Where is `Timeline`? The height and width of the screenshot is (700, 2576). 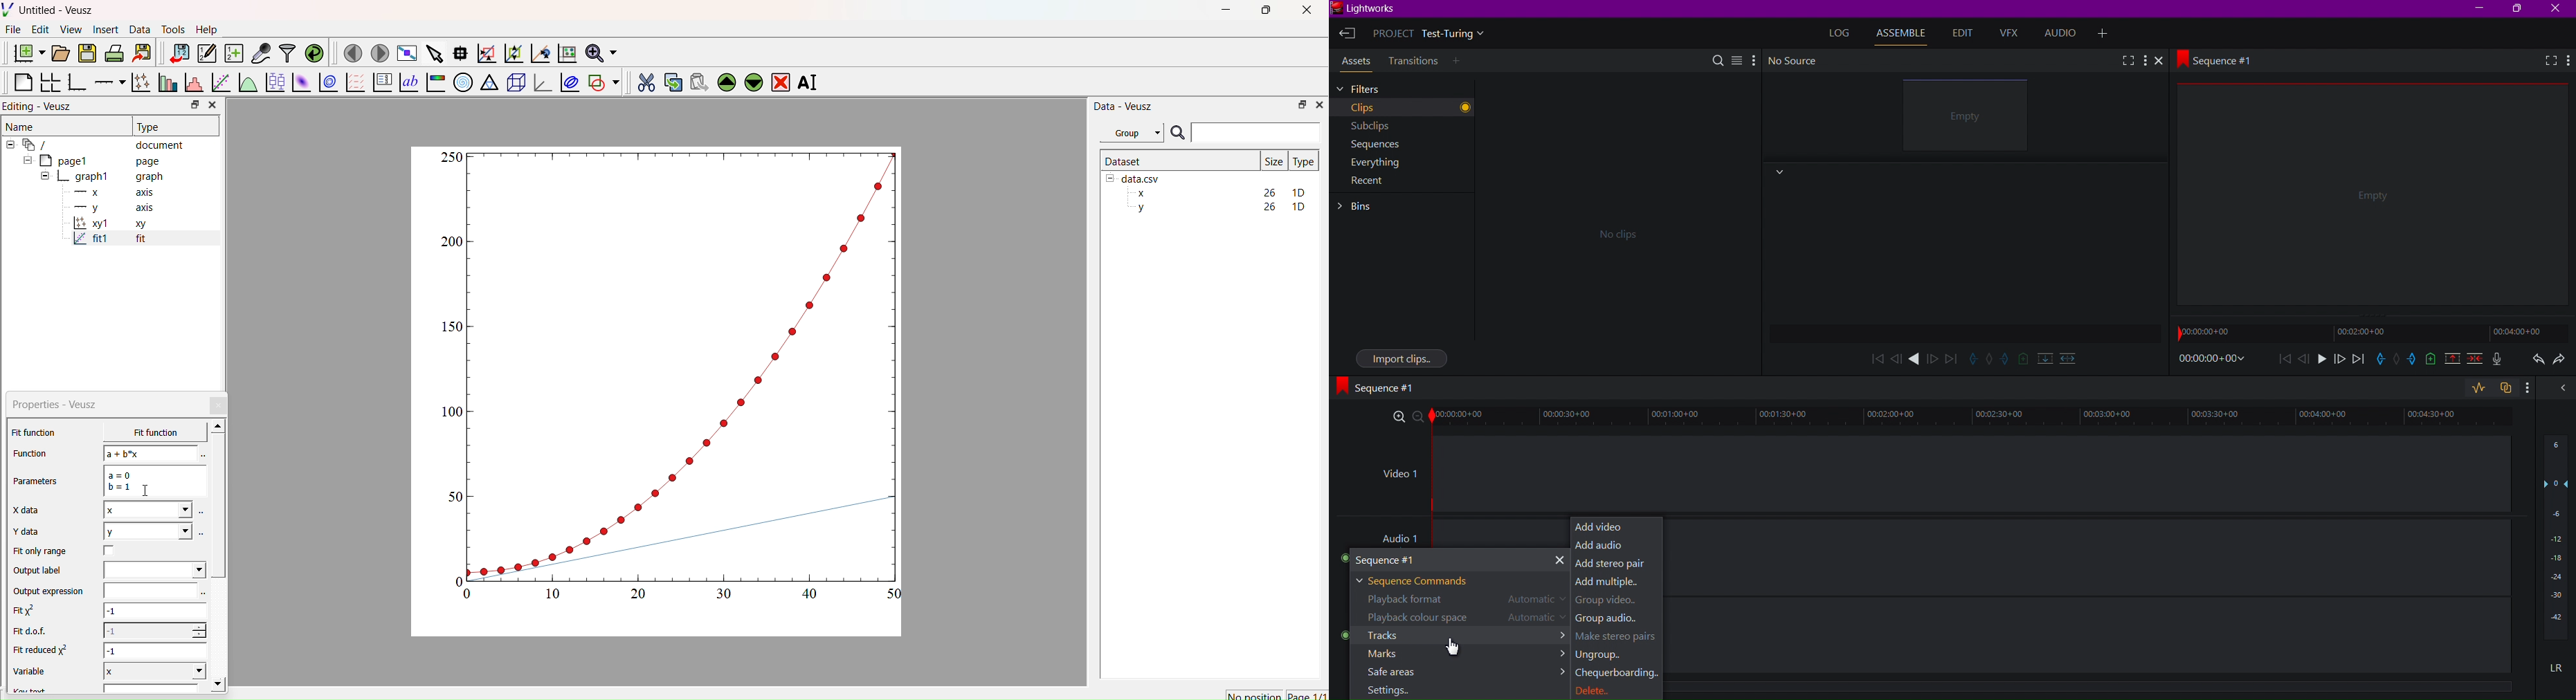 Timeline is located at coordinates (1979, 418).